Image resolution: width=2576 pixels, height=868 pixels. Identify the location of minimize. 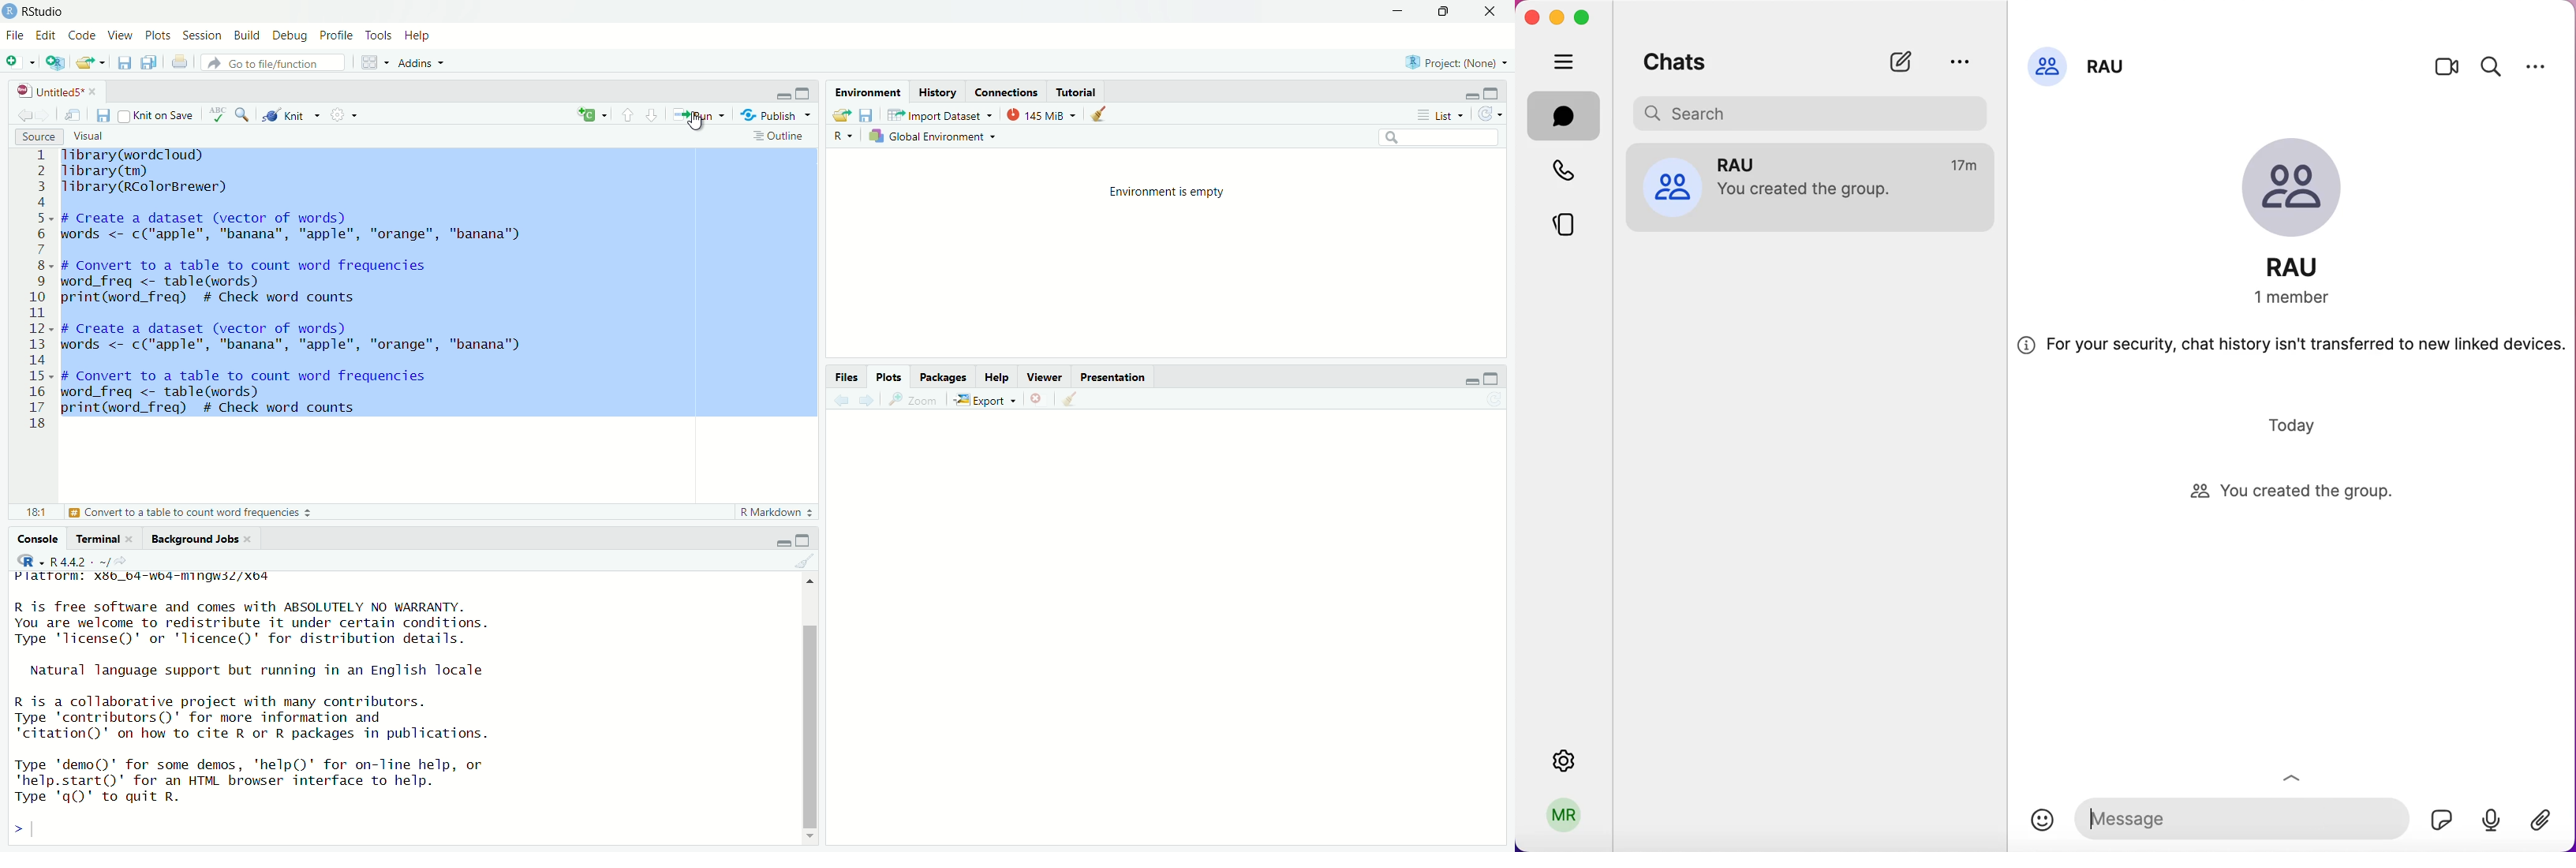
(783, 95).